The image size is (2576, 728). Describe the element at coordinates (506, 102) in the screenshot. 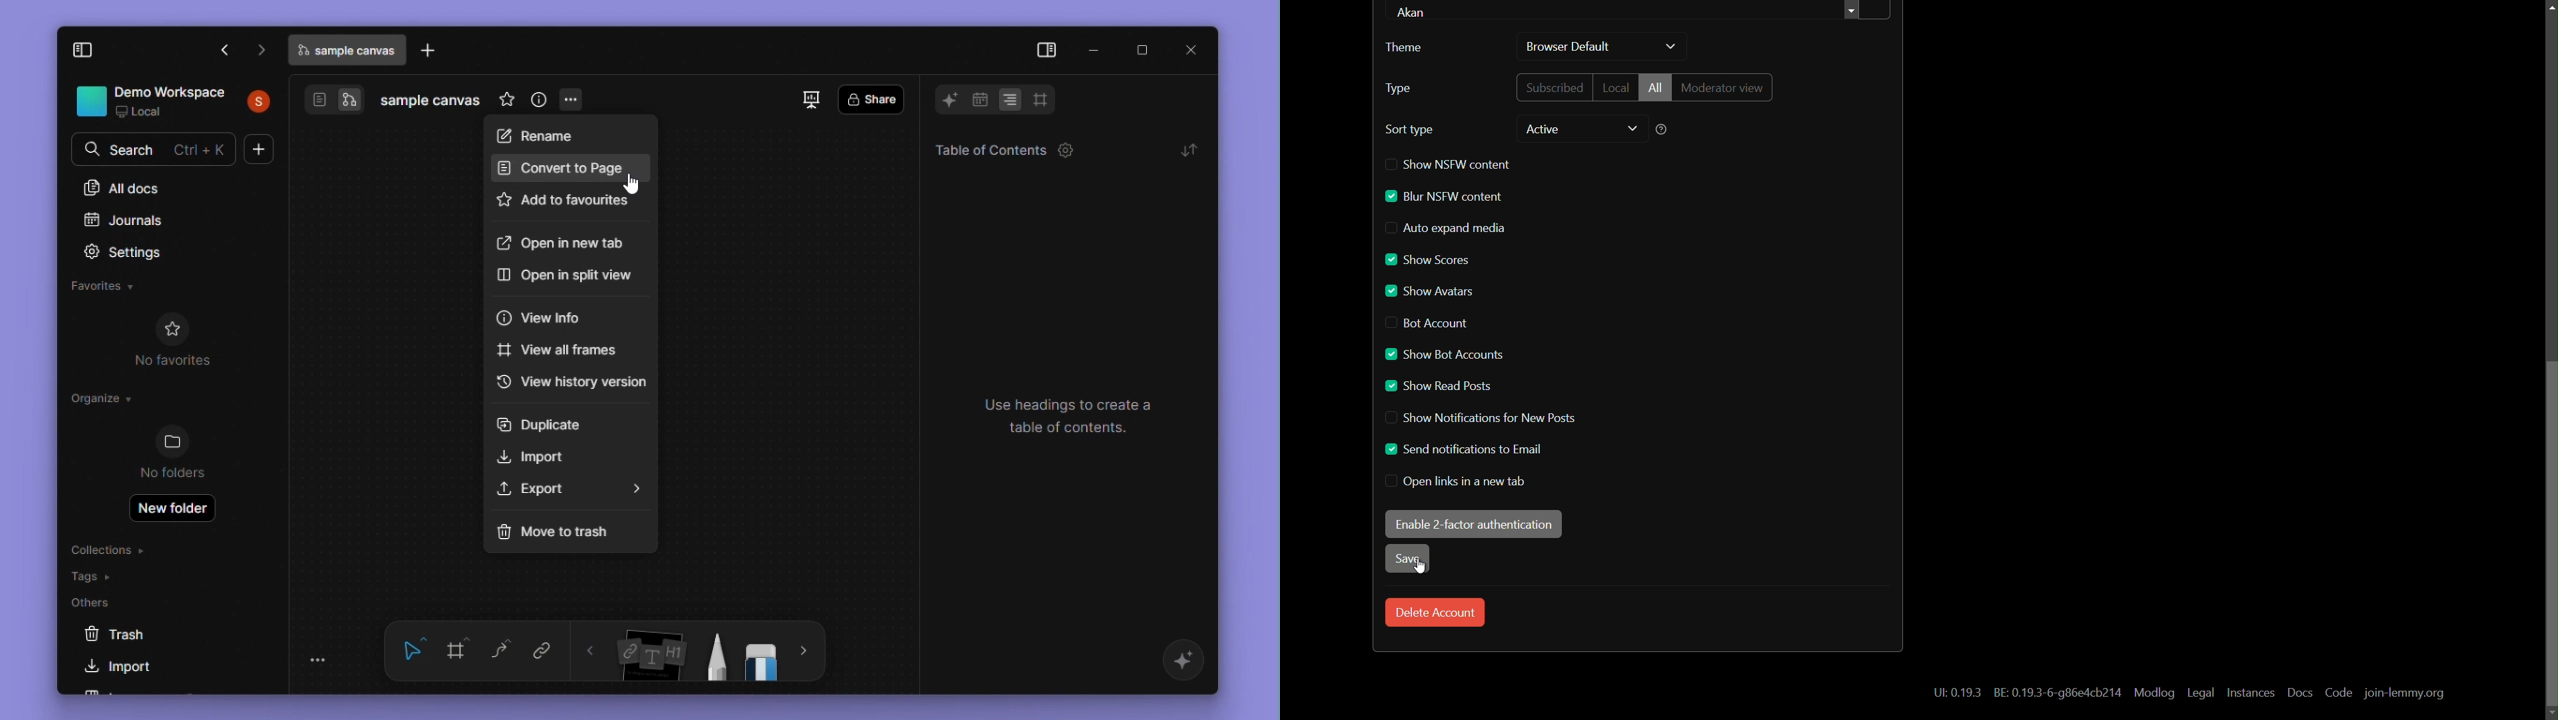

I see `favourite` at that location.